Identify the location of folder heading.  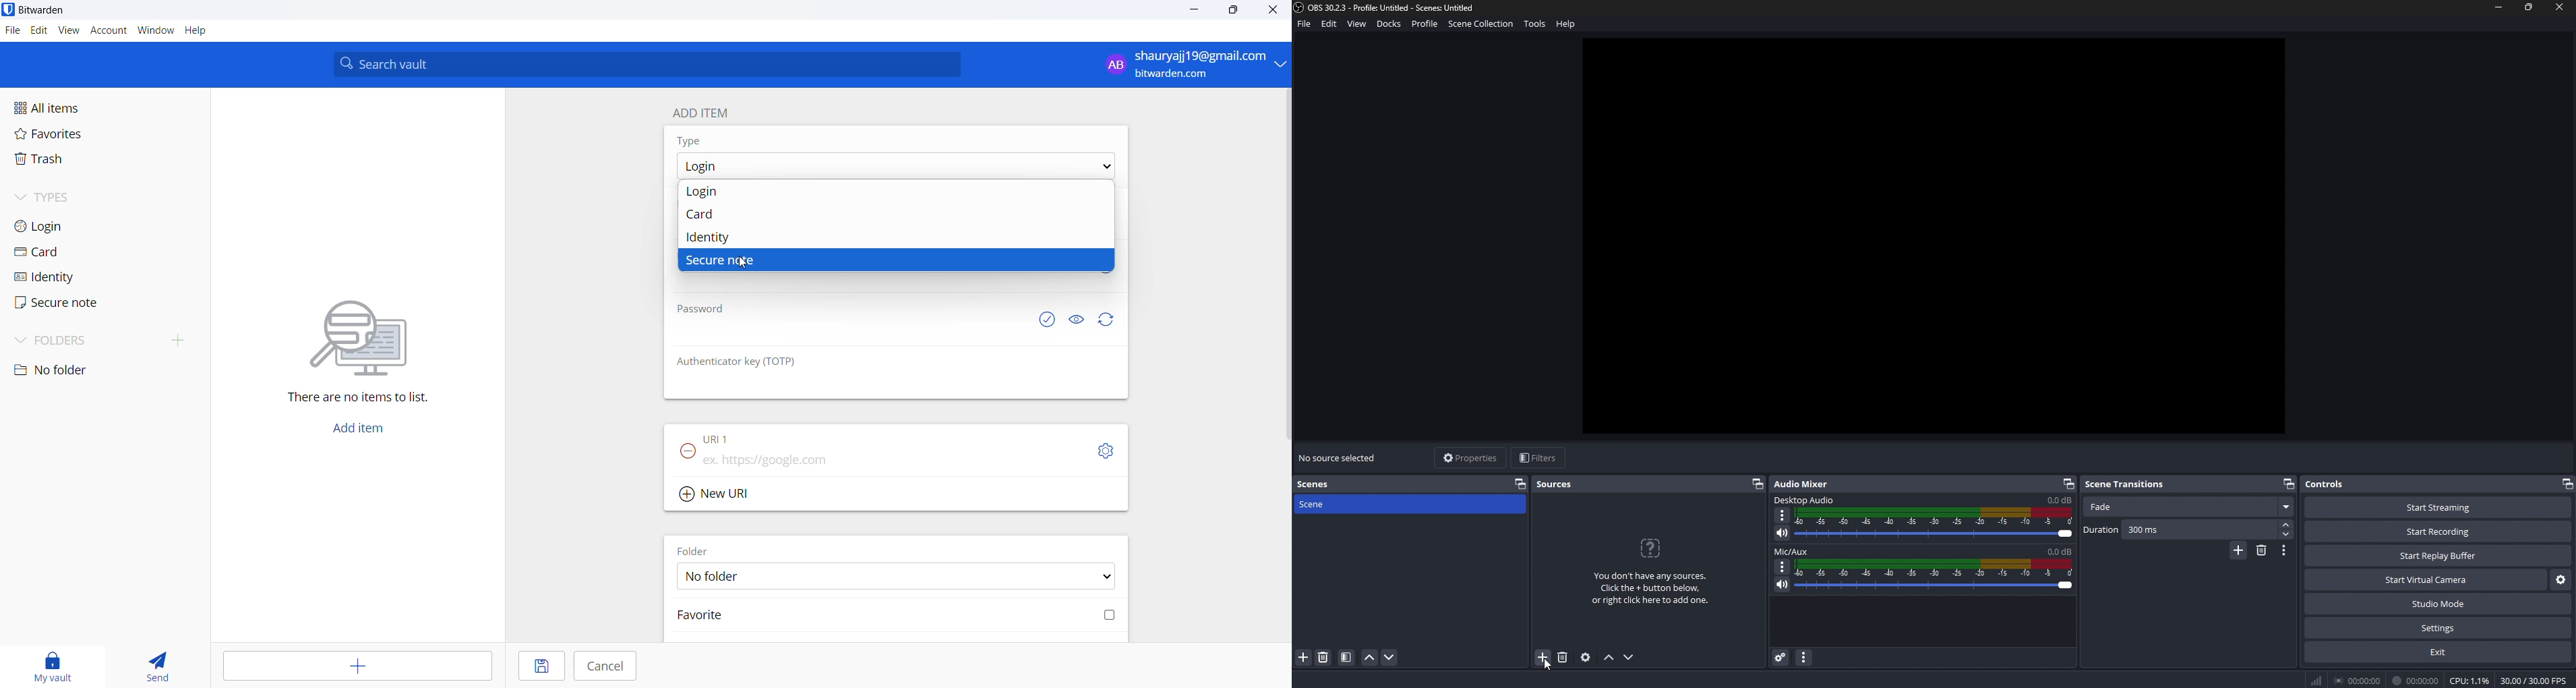
(692, 551).